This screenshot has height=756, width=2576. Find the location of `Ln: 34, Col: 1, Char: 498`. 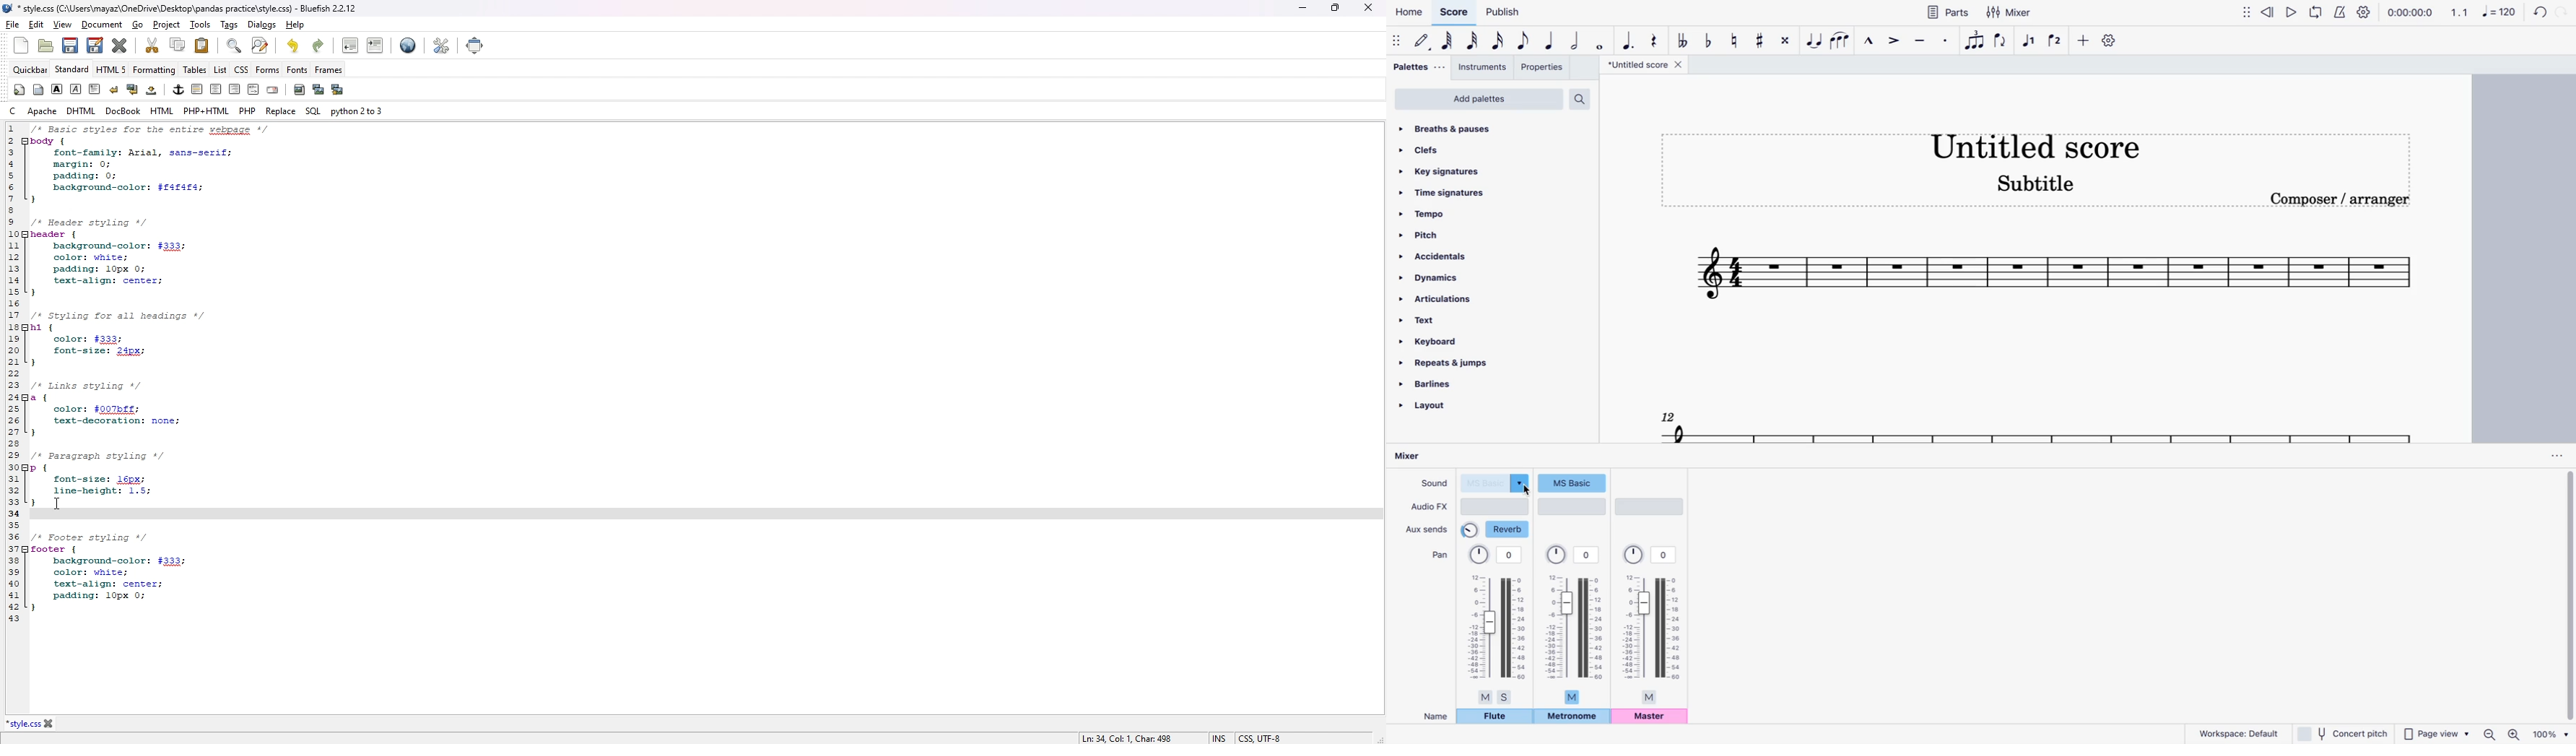

Ln: 34, Col: 1, Char: 498 is located at coordinates (1128, 738).